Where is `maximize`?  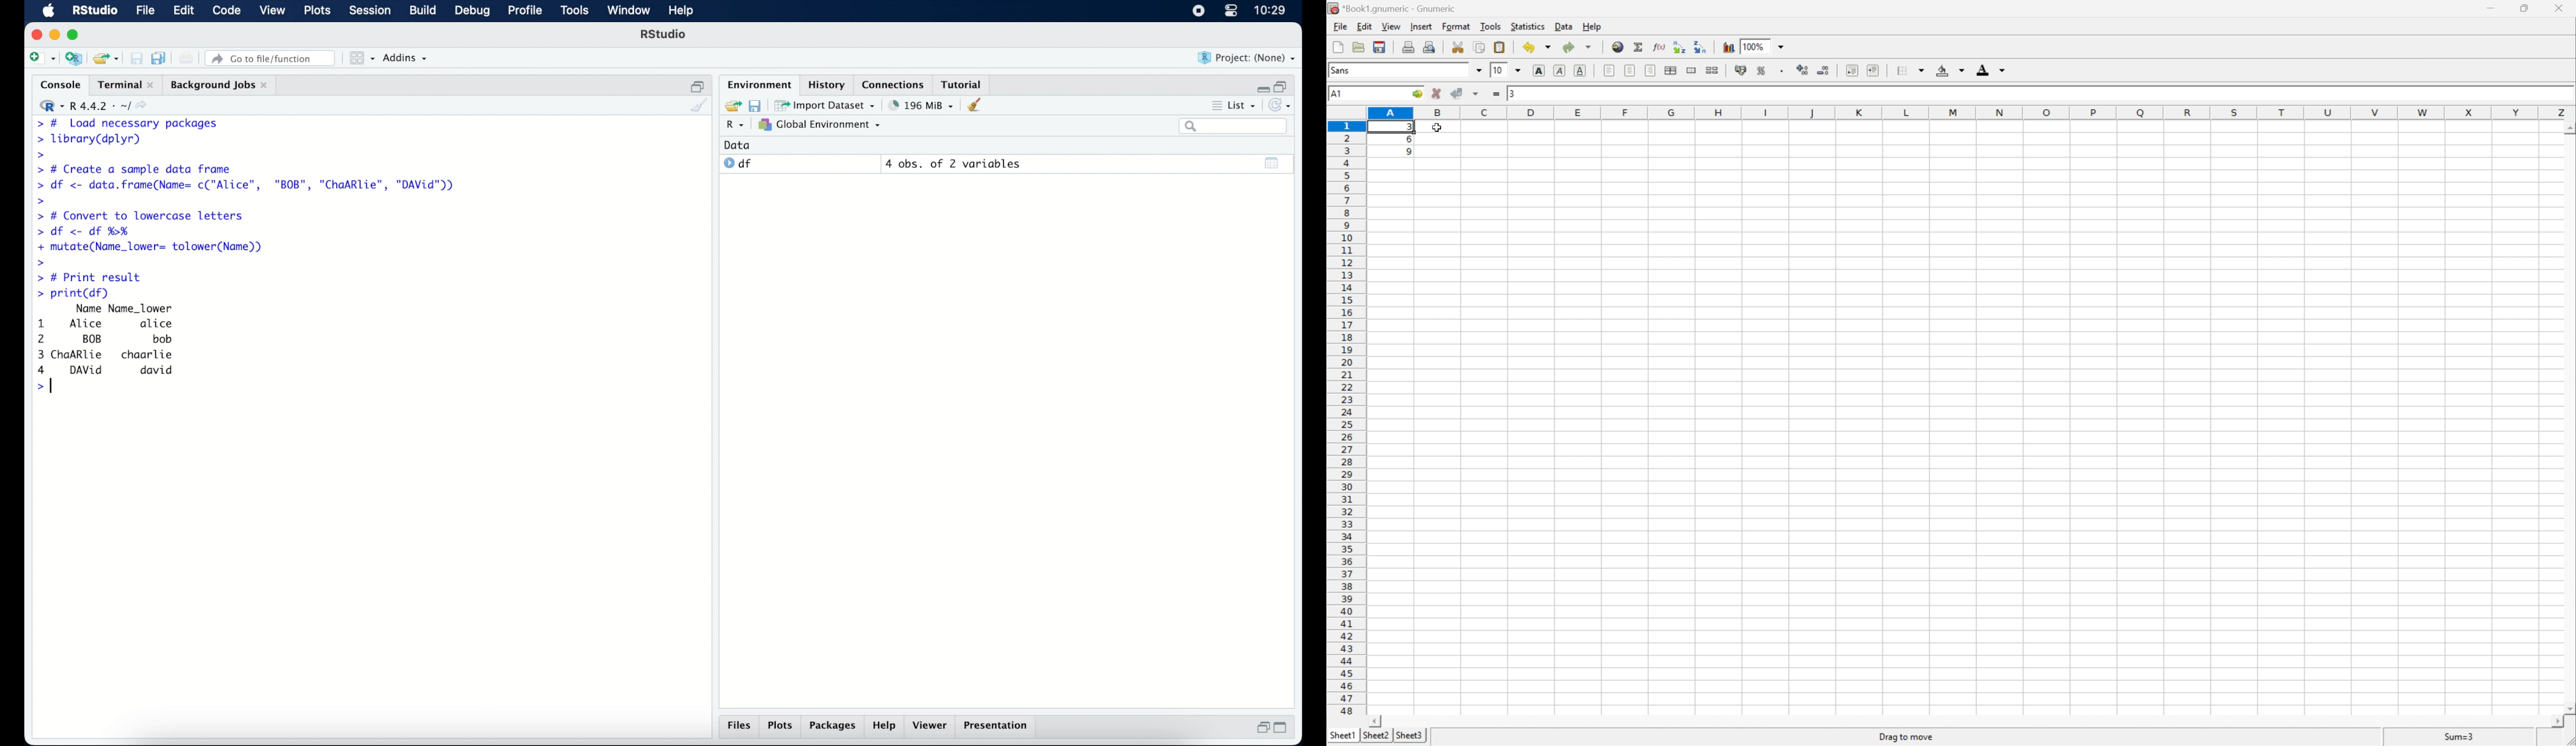
maximize is located at coordinates (75, 35).